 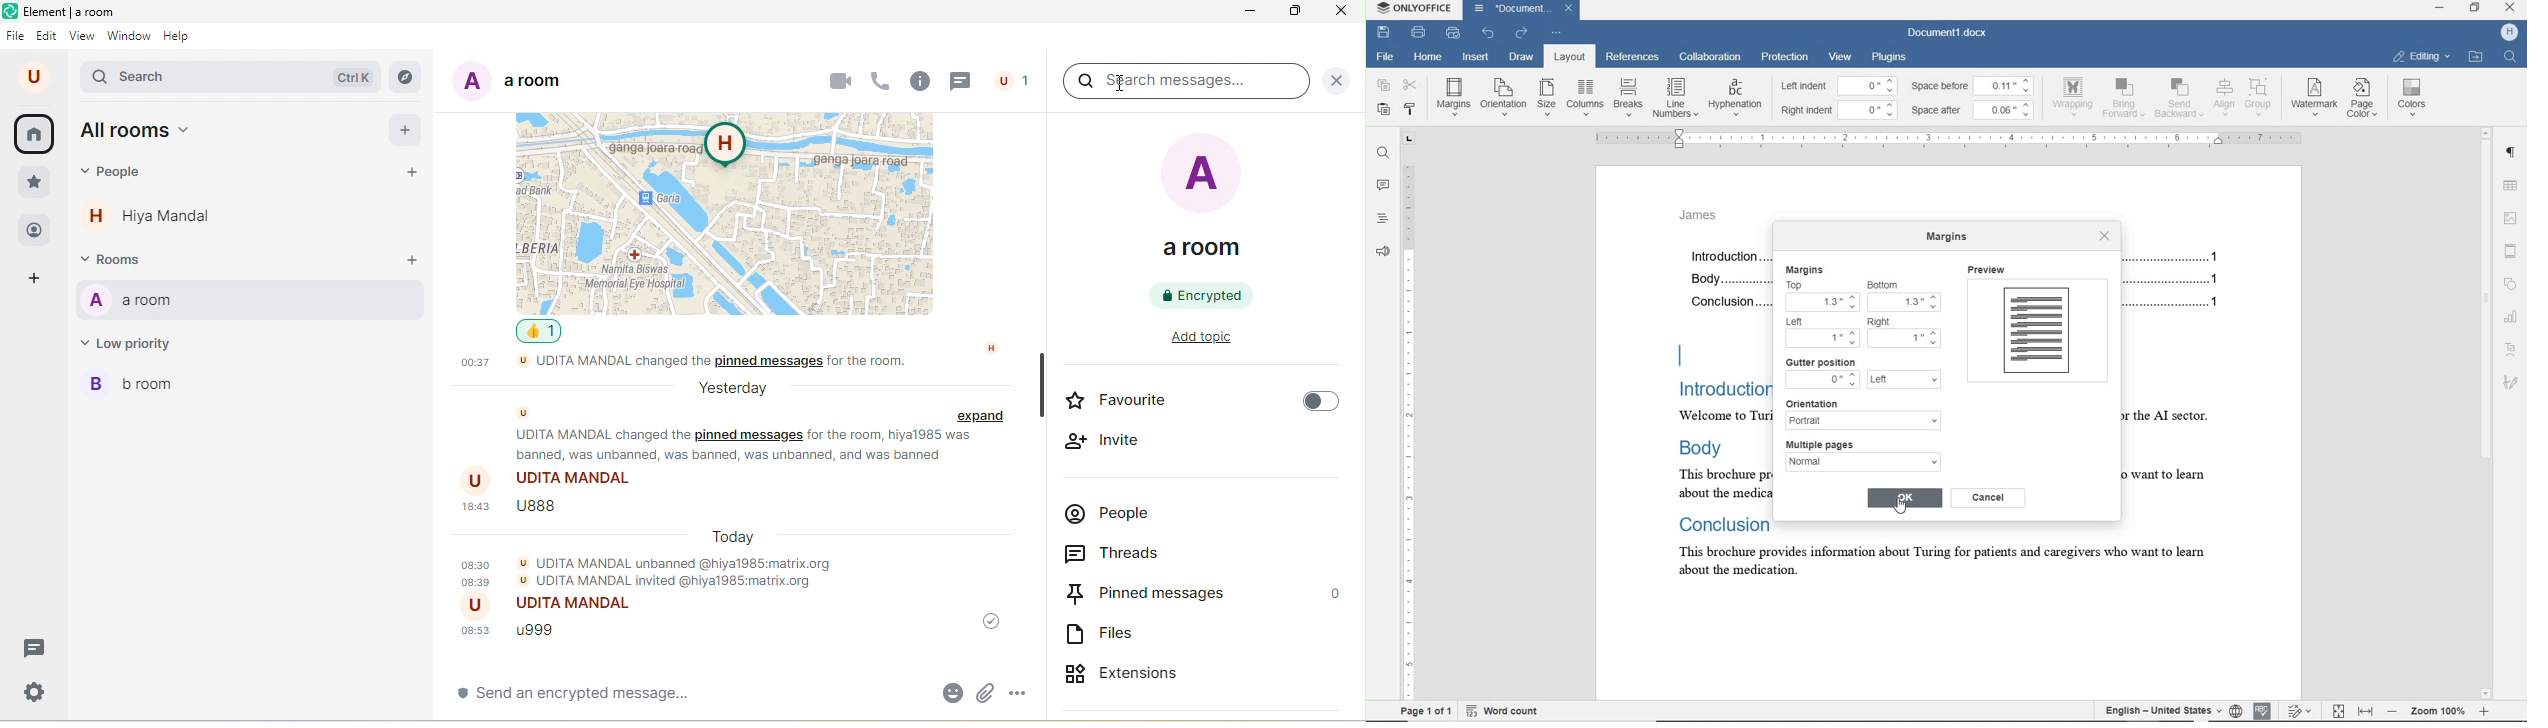 I want to click on 0, so click(x=1822, y=379).